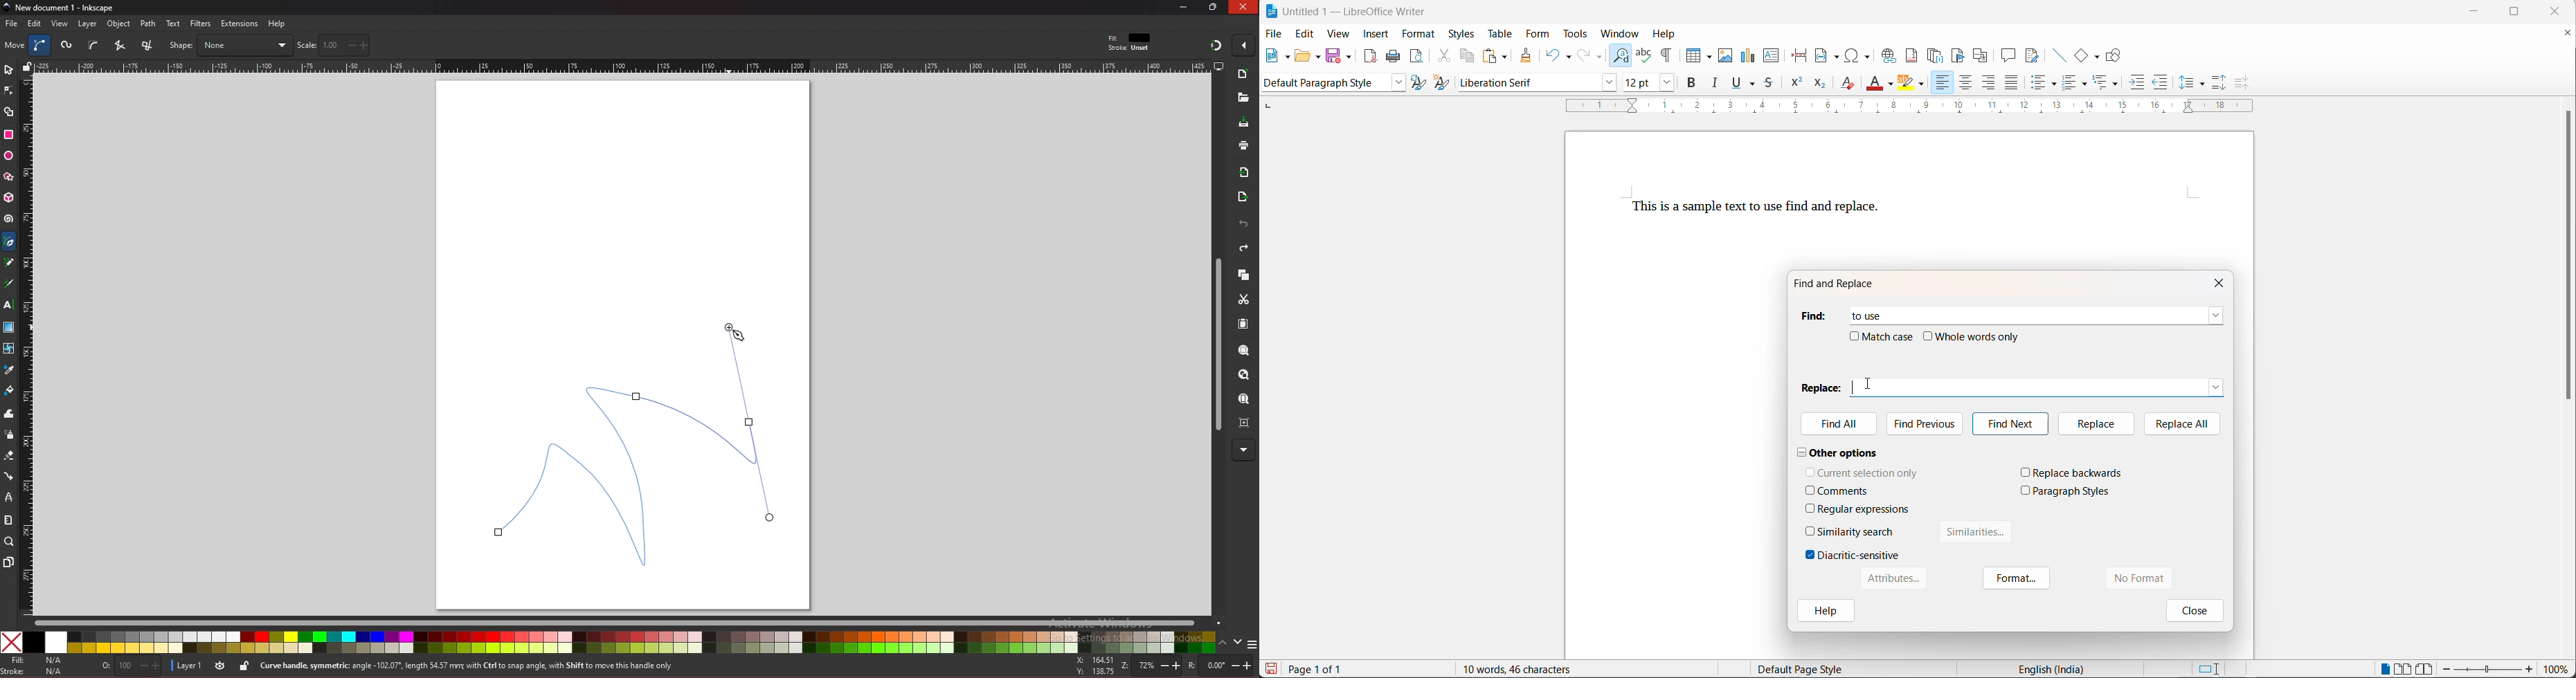 The image size is (2576, 700). Describe the element at coordinates (1444, 82) in the screenshot. I see `create new style with selection` at that location.